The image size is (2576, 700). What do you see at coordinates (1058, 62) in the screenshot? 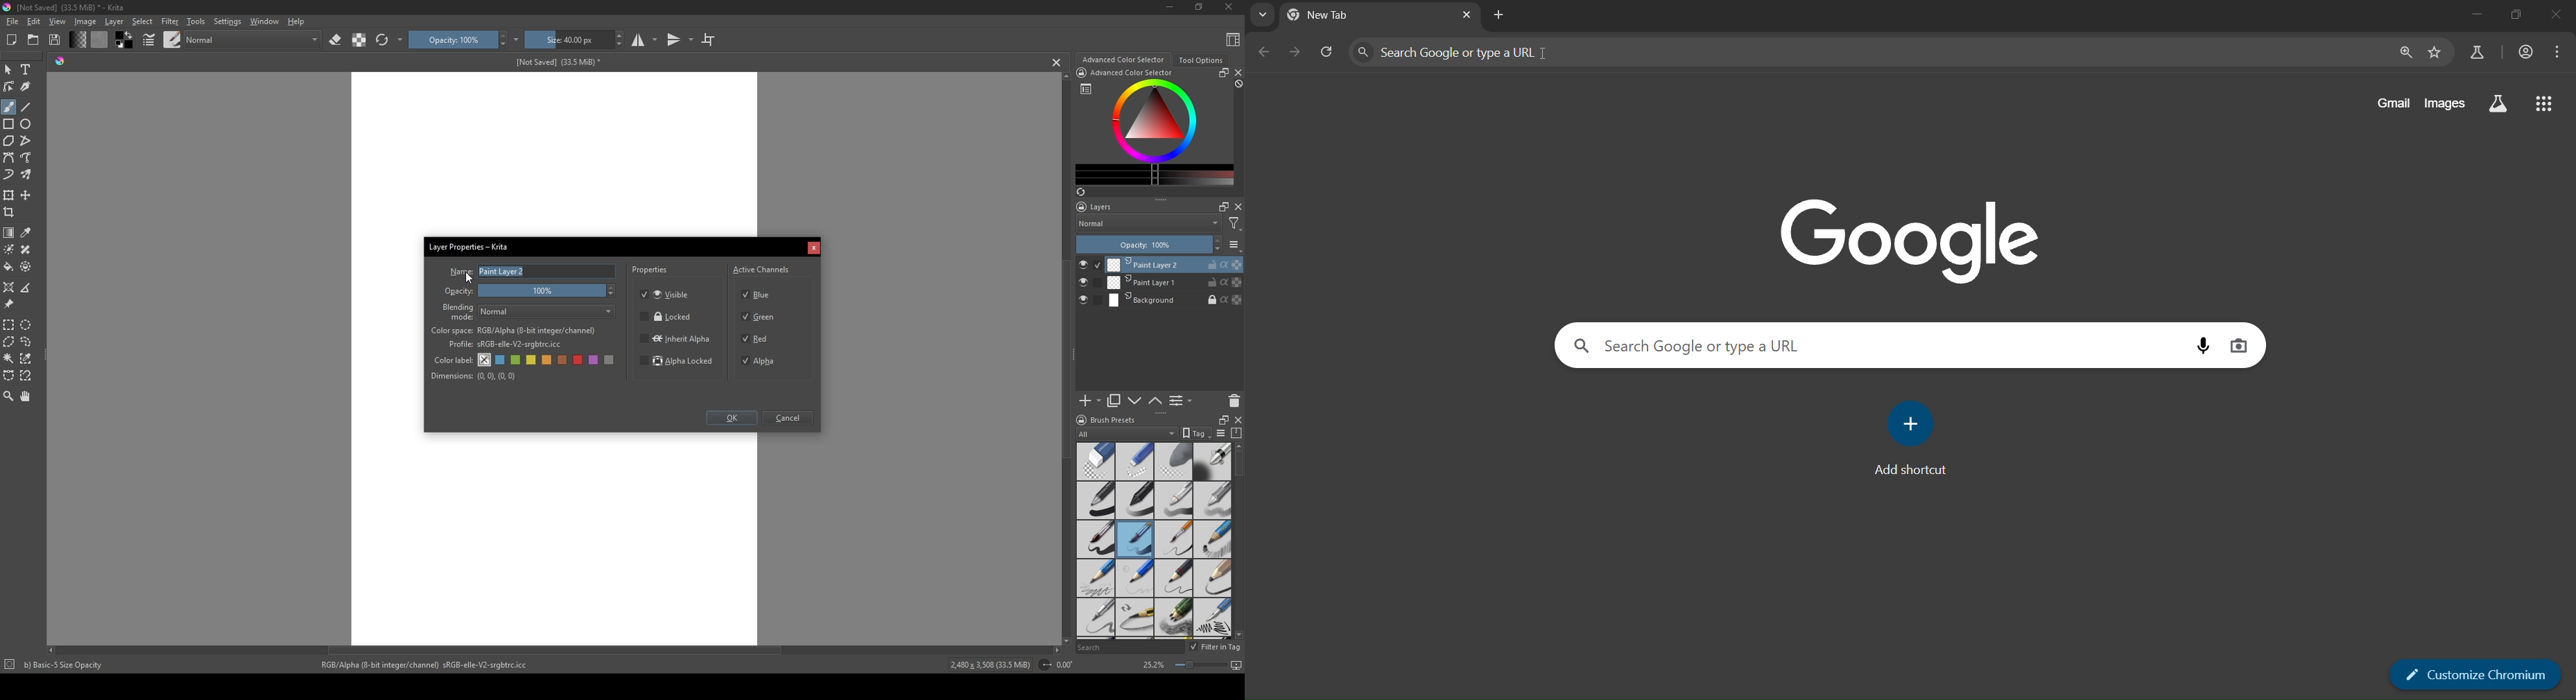
I see `cancel` at bounding box center [1058, 62].